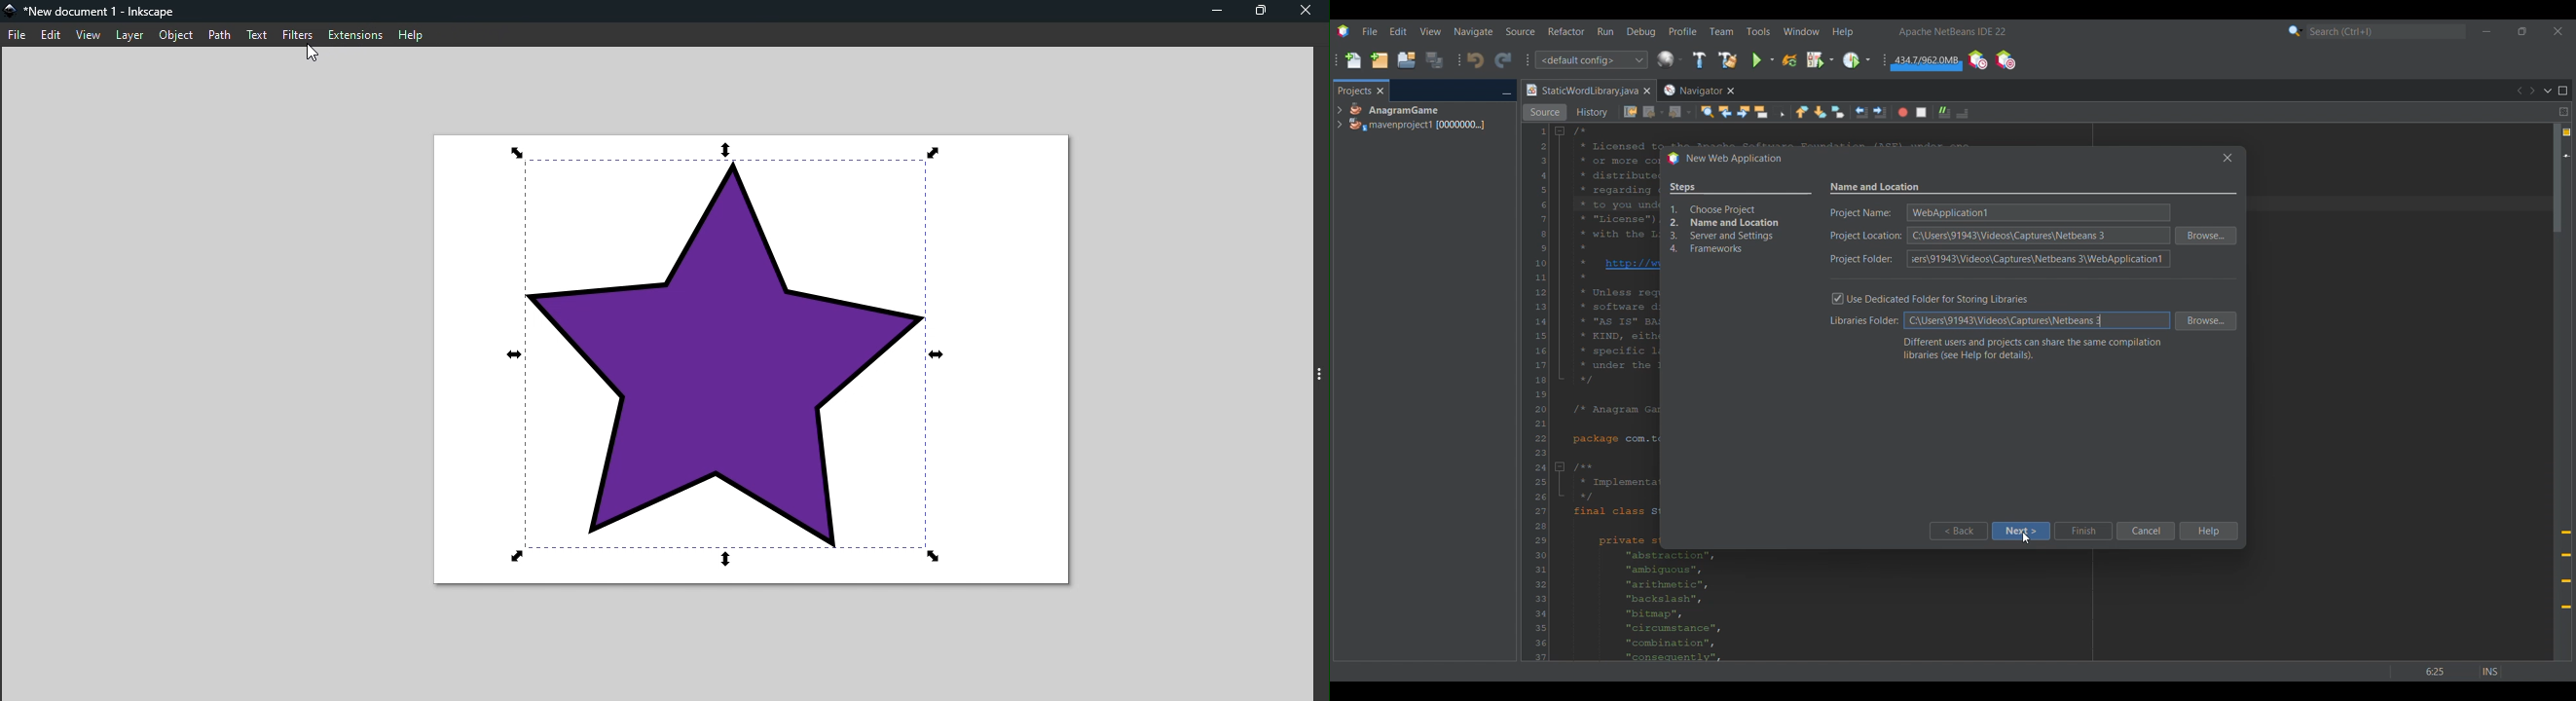 This screenshot has width=2576, height=728. I want to click on File name, so click(93, 10).